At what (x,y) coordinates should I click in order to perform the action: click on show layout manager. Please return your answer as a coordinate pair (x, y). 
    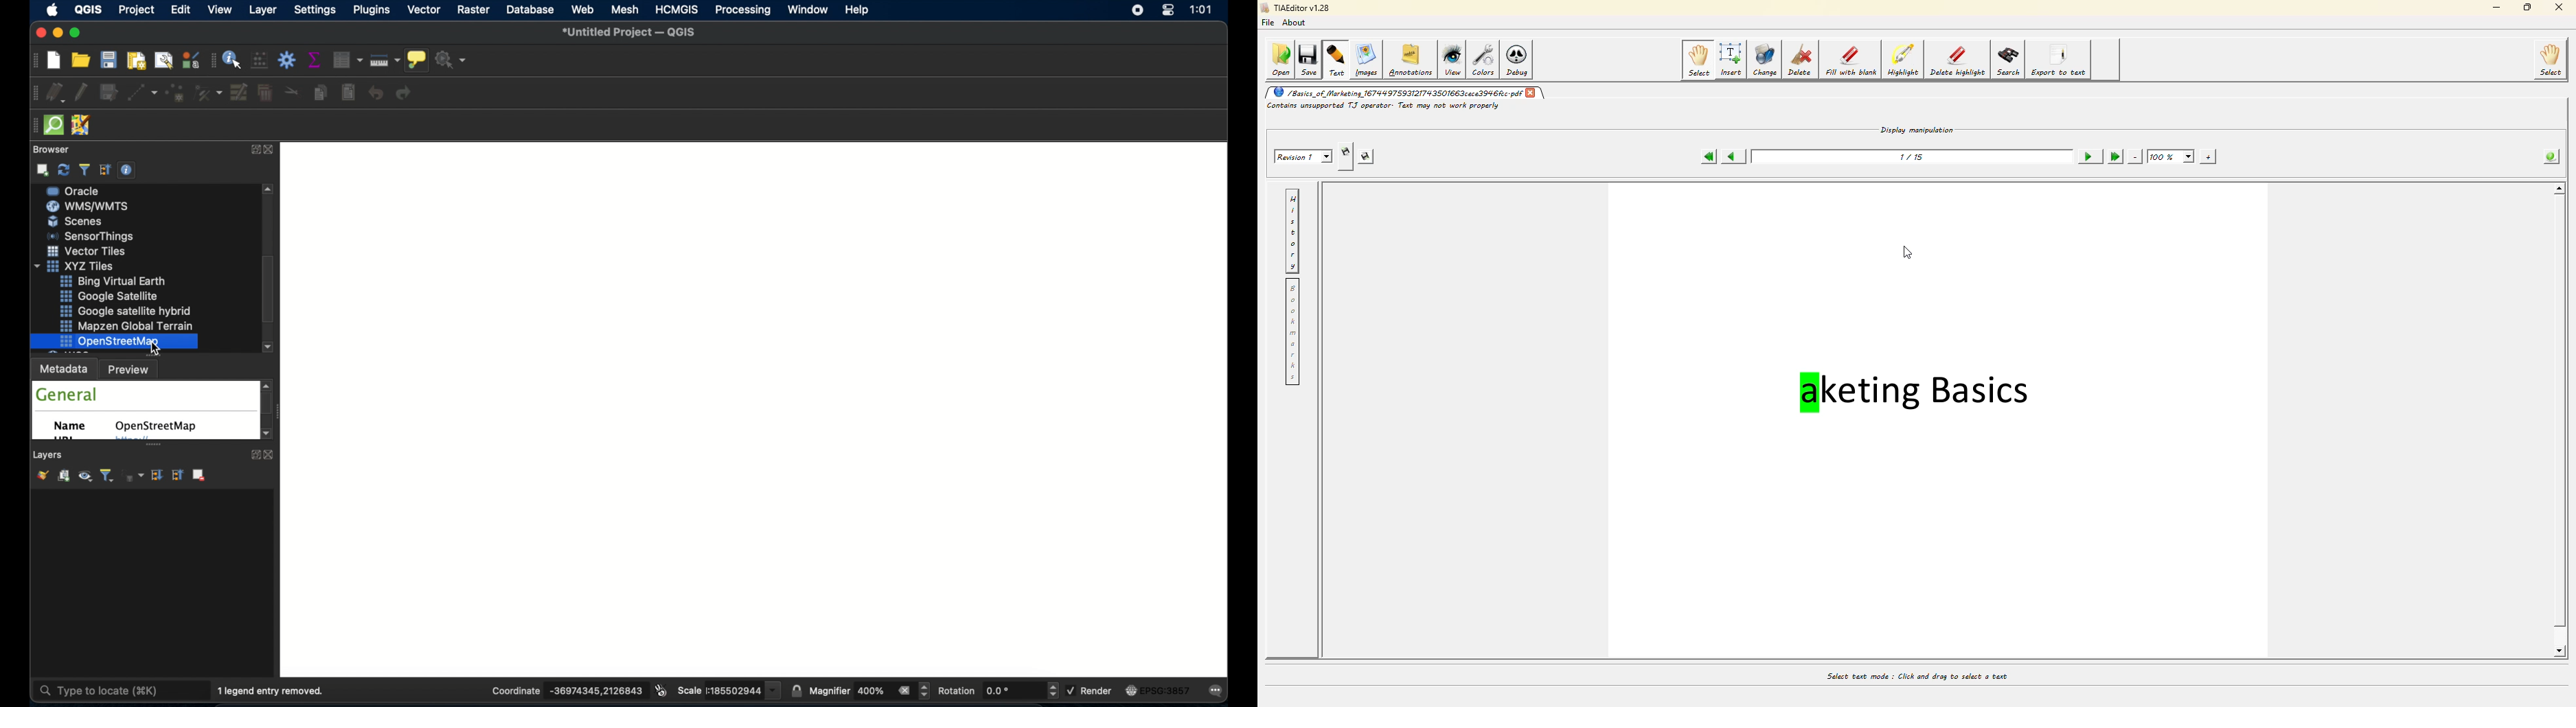
    Looking at the image, I should click on (162, 61).